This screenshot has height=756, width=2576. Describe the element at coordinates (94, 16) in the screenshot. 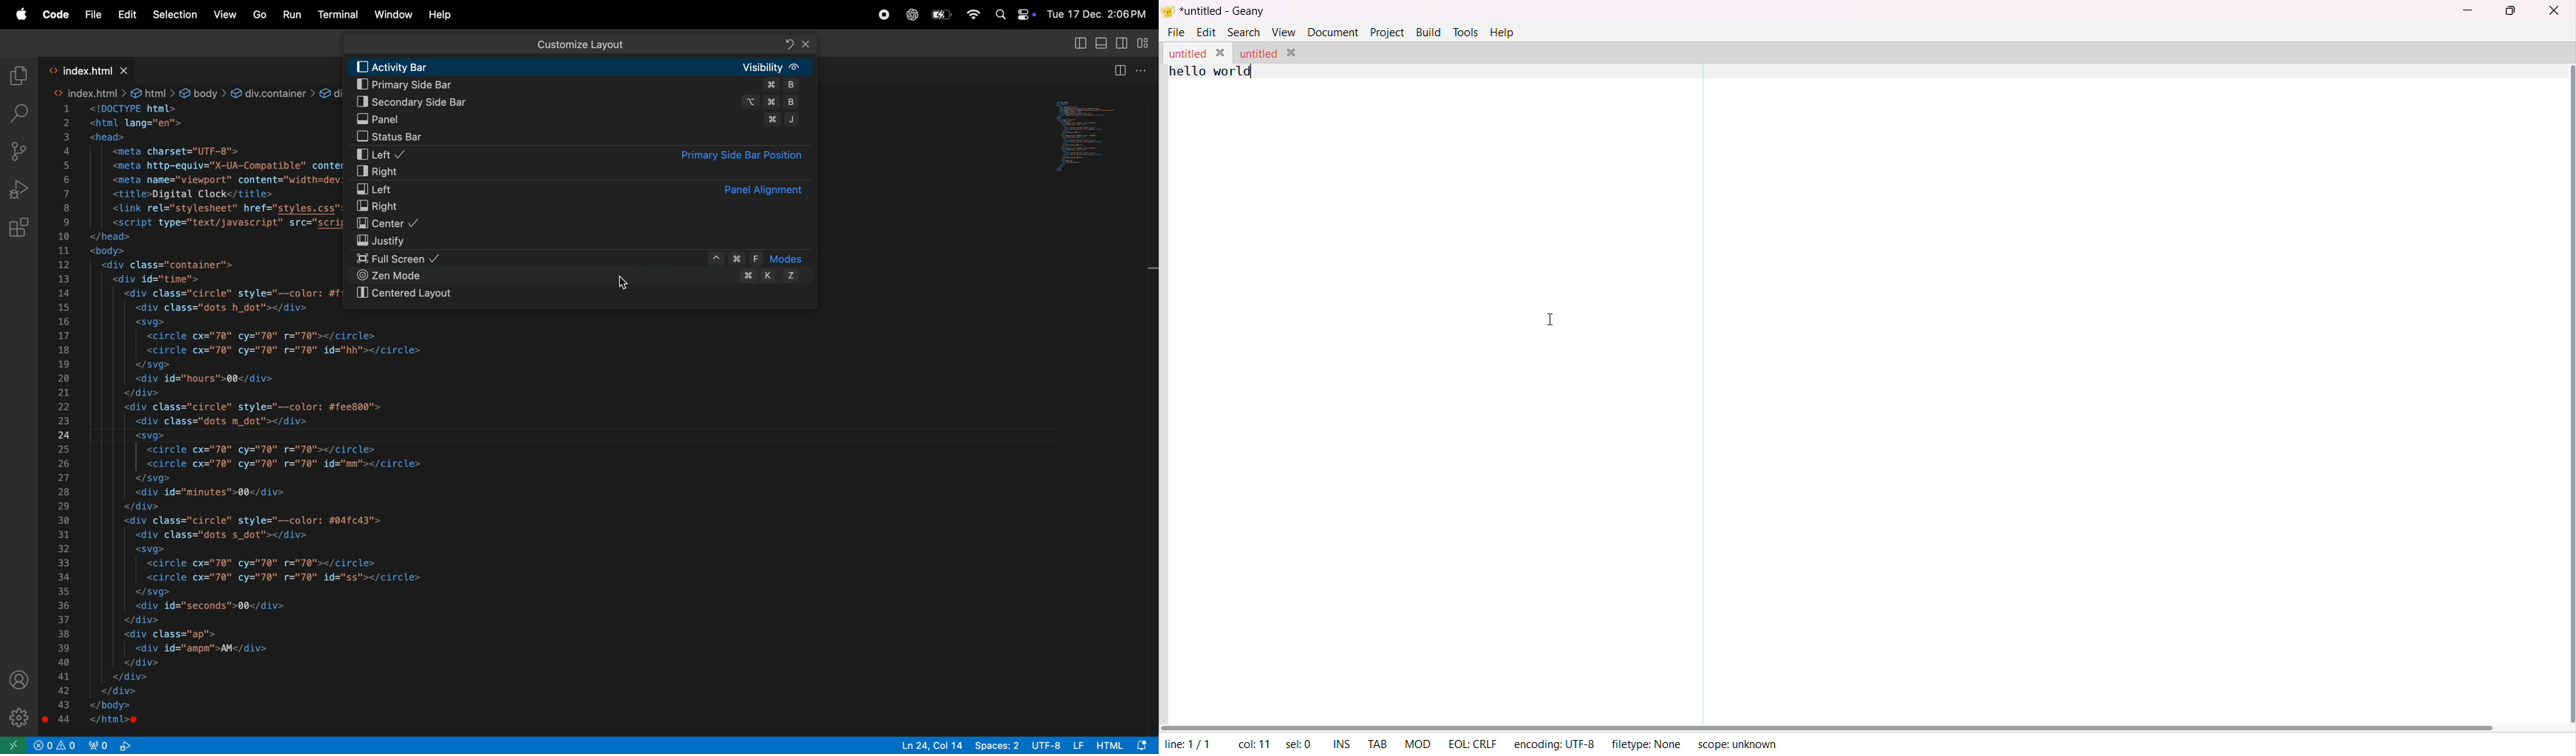

I see `file` at that location.